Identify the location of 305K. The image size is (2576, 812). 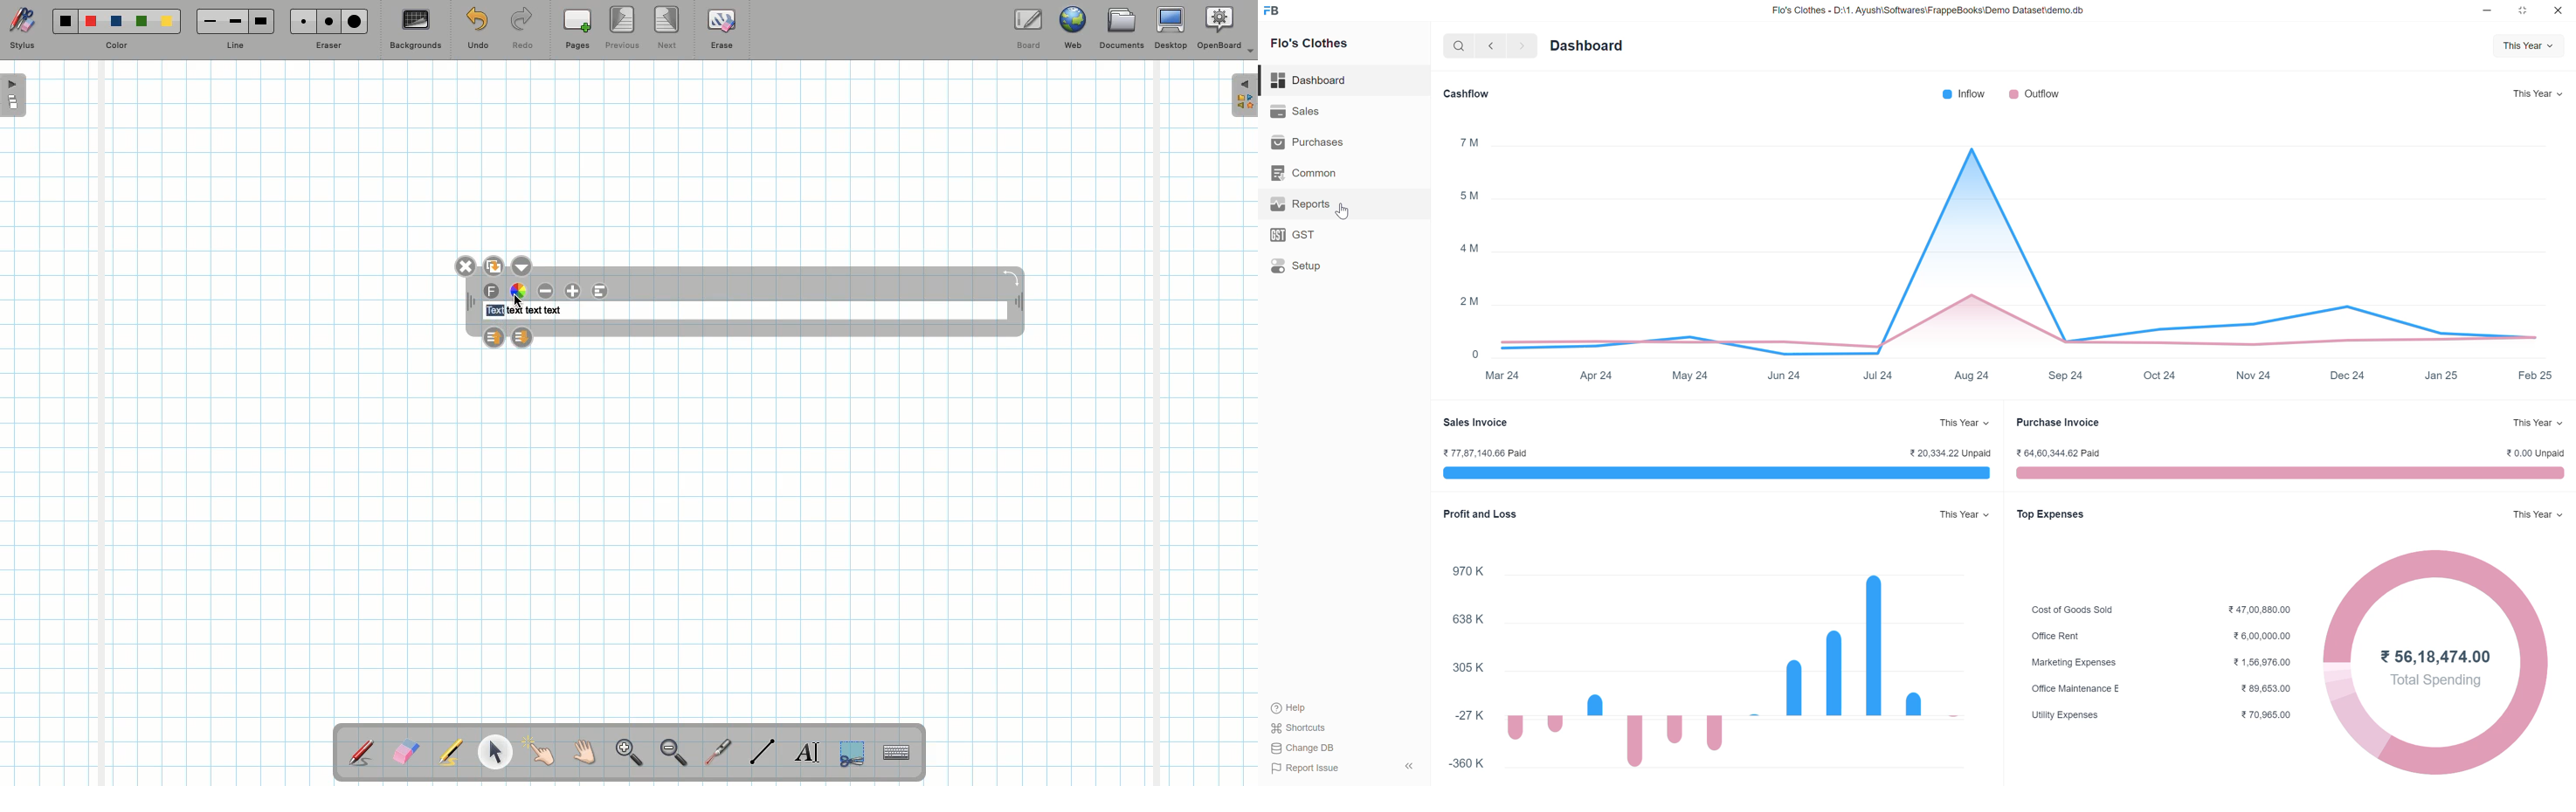
(1462, 666).